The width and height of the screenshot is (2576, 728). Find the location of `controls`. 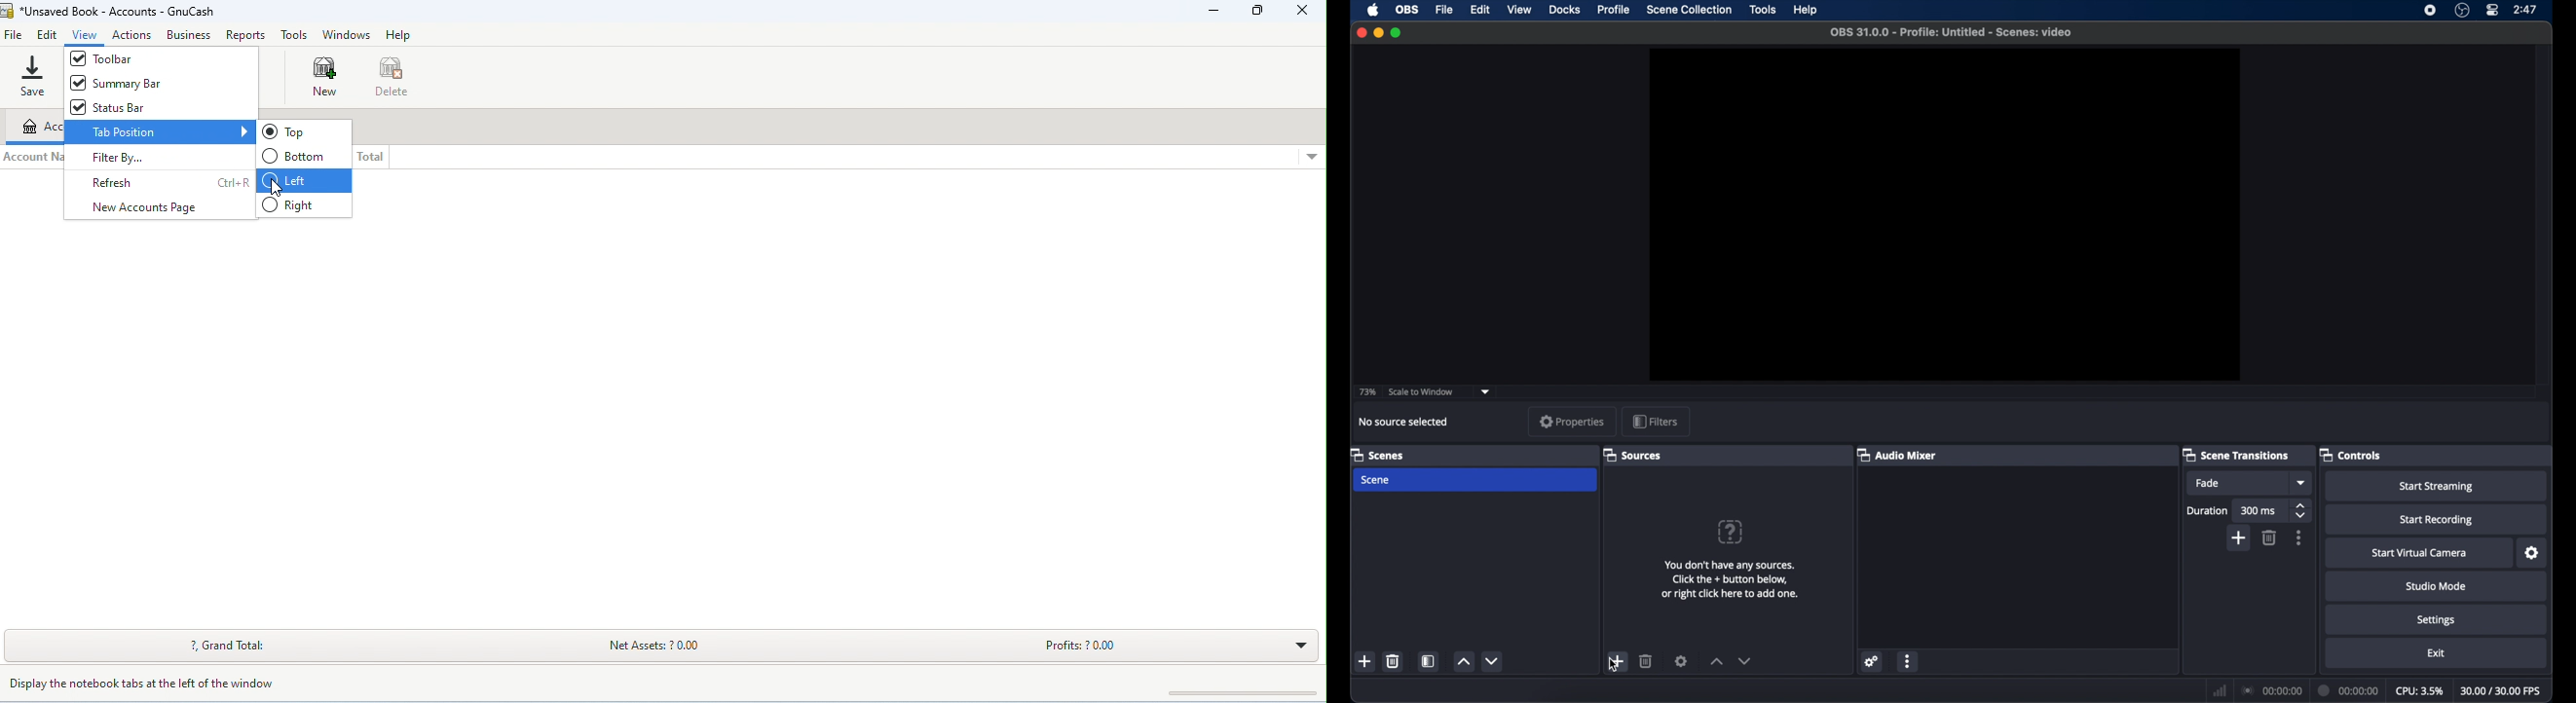

controls is located at coordinates (2351, 454).